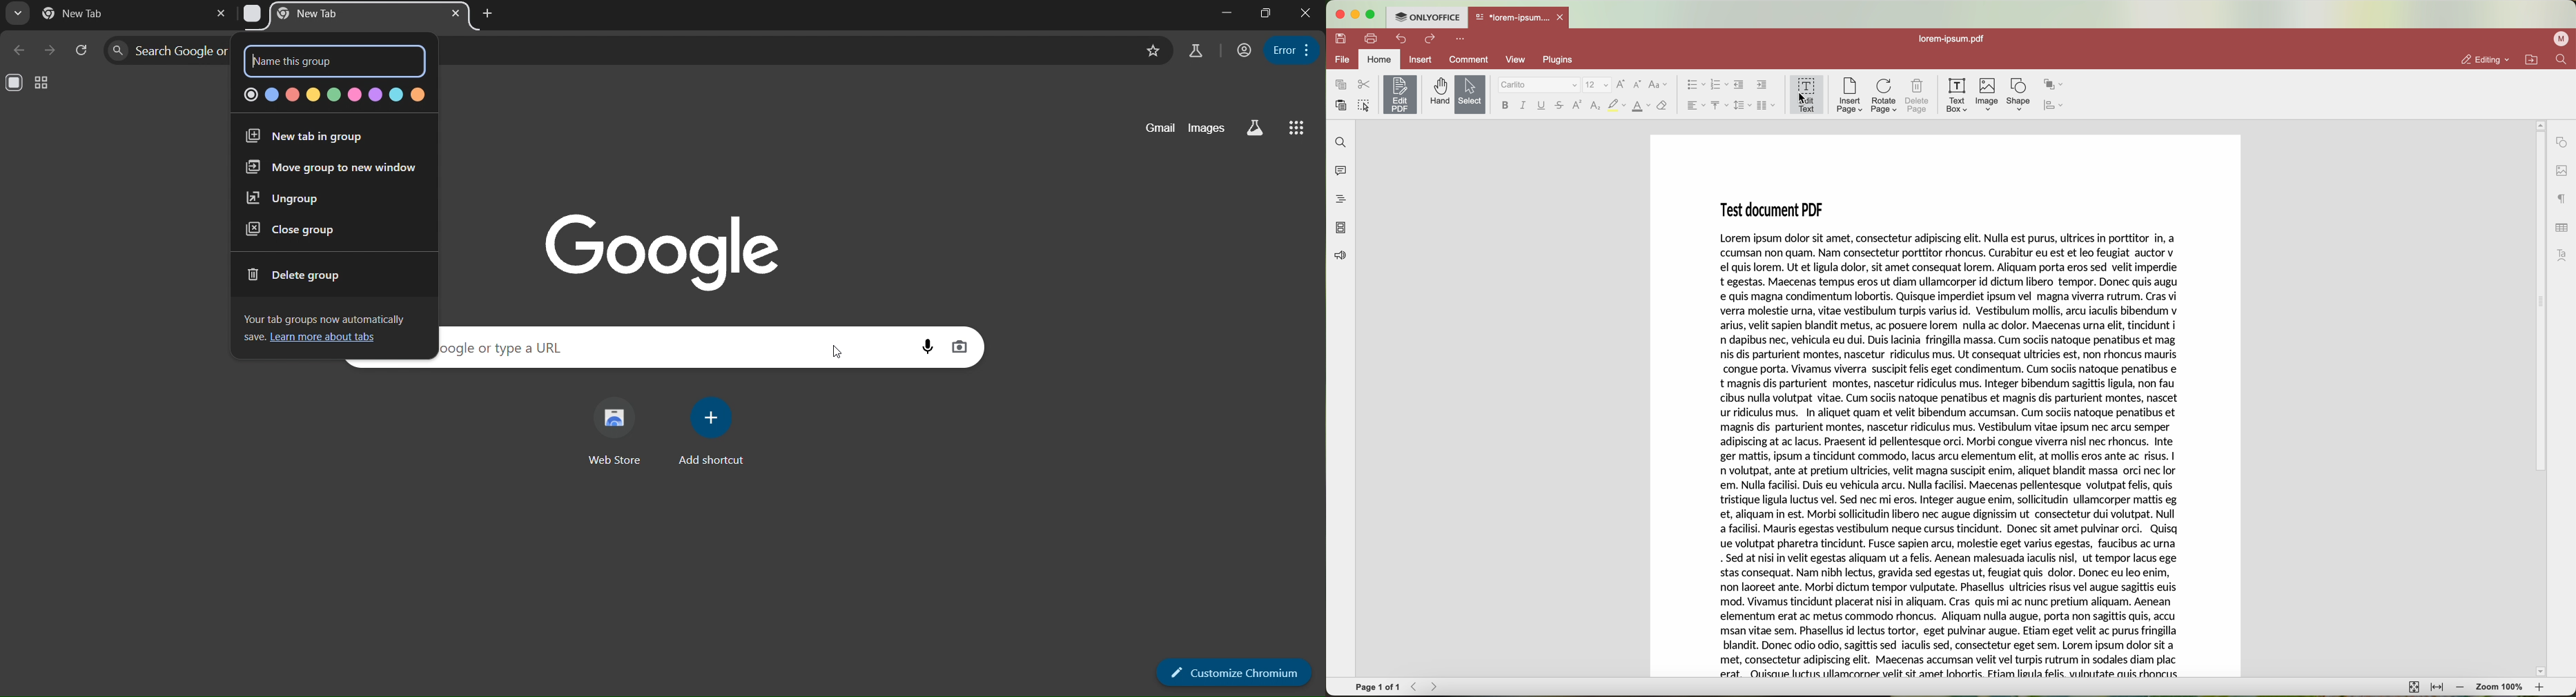  I want to click on feedback & support, so click(1342, 257).